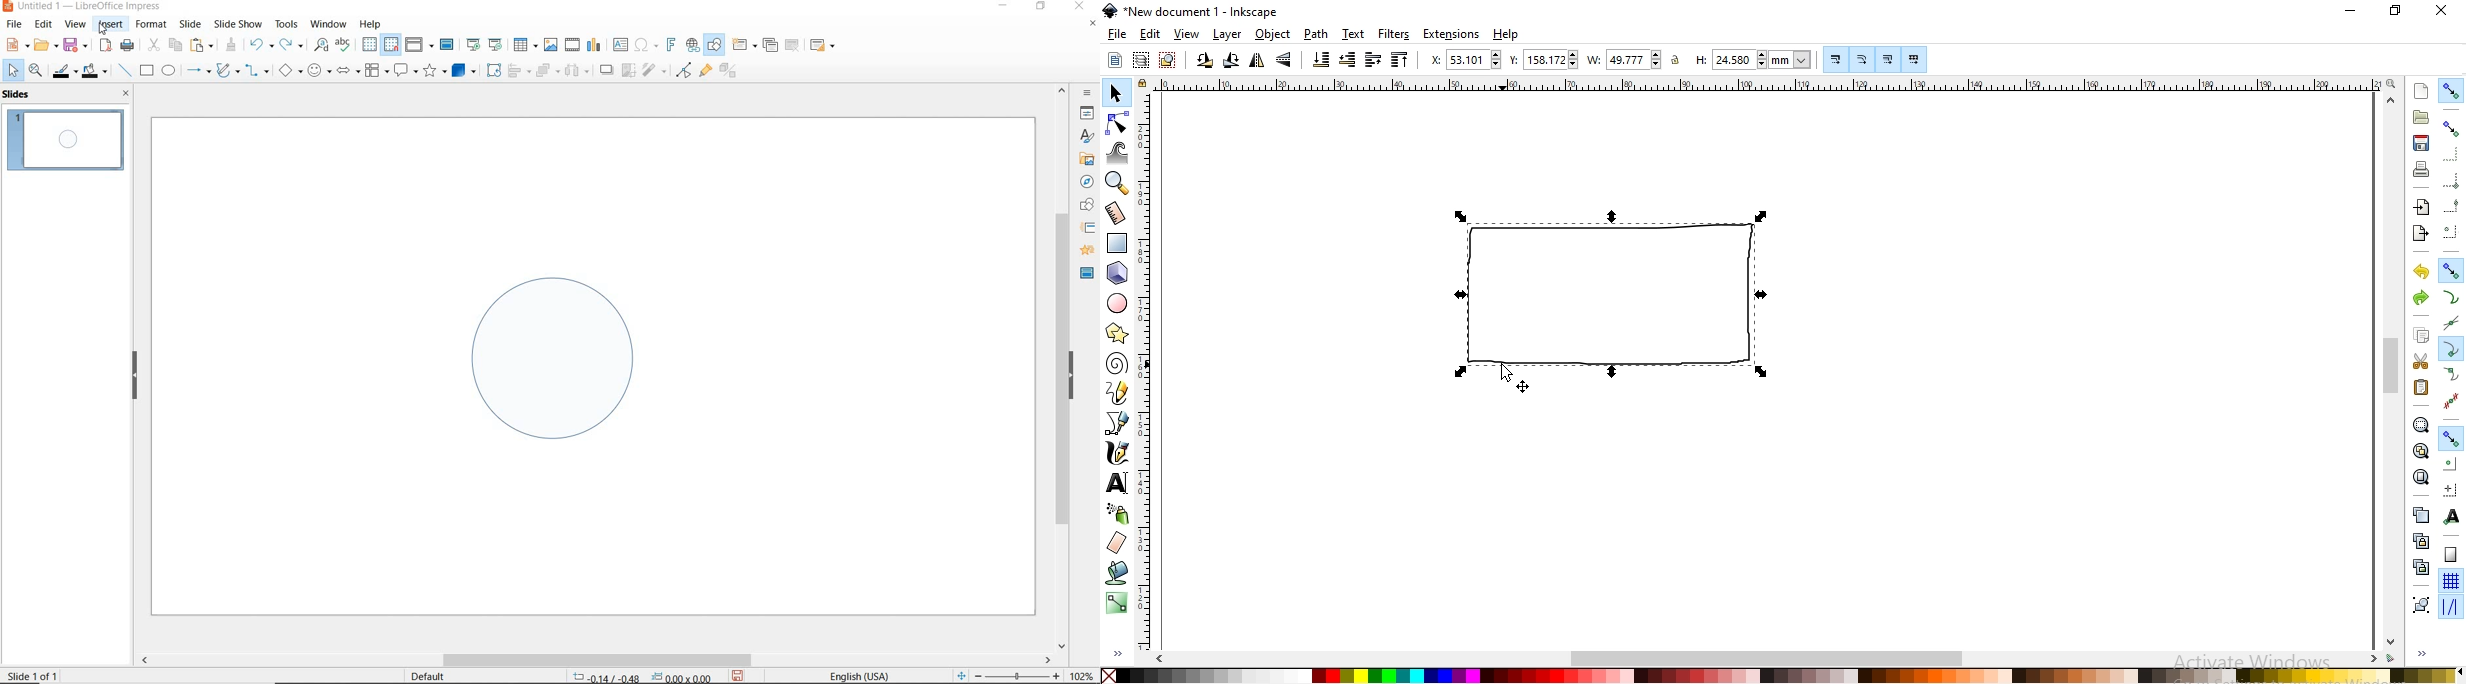 This screenshot has height=700, width=2492. I want to click on slide transition, so click(1088, 228).